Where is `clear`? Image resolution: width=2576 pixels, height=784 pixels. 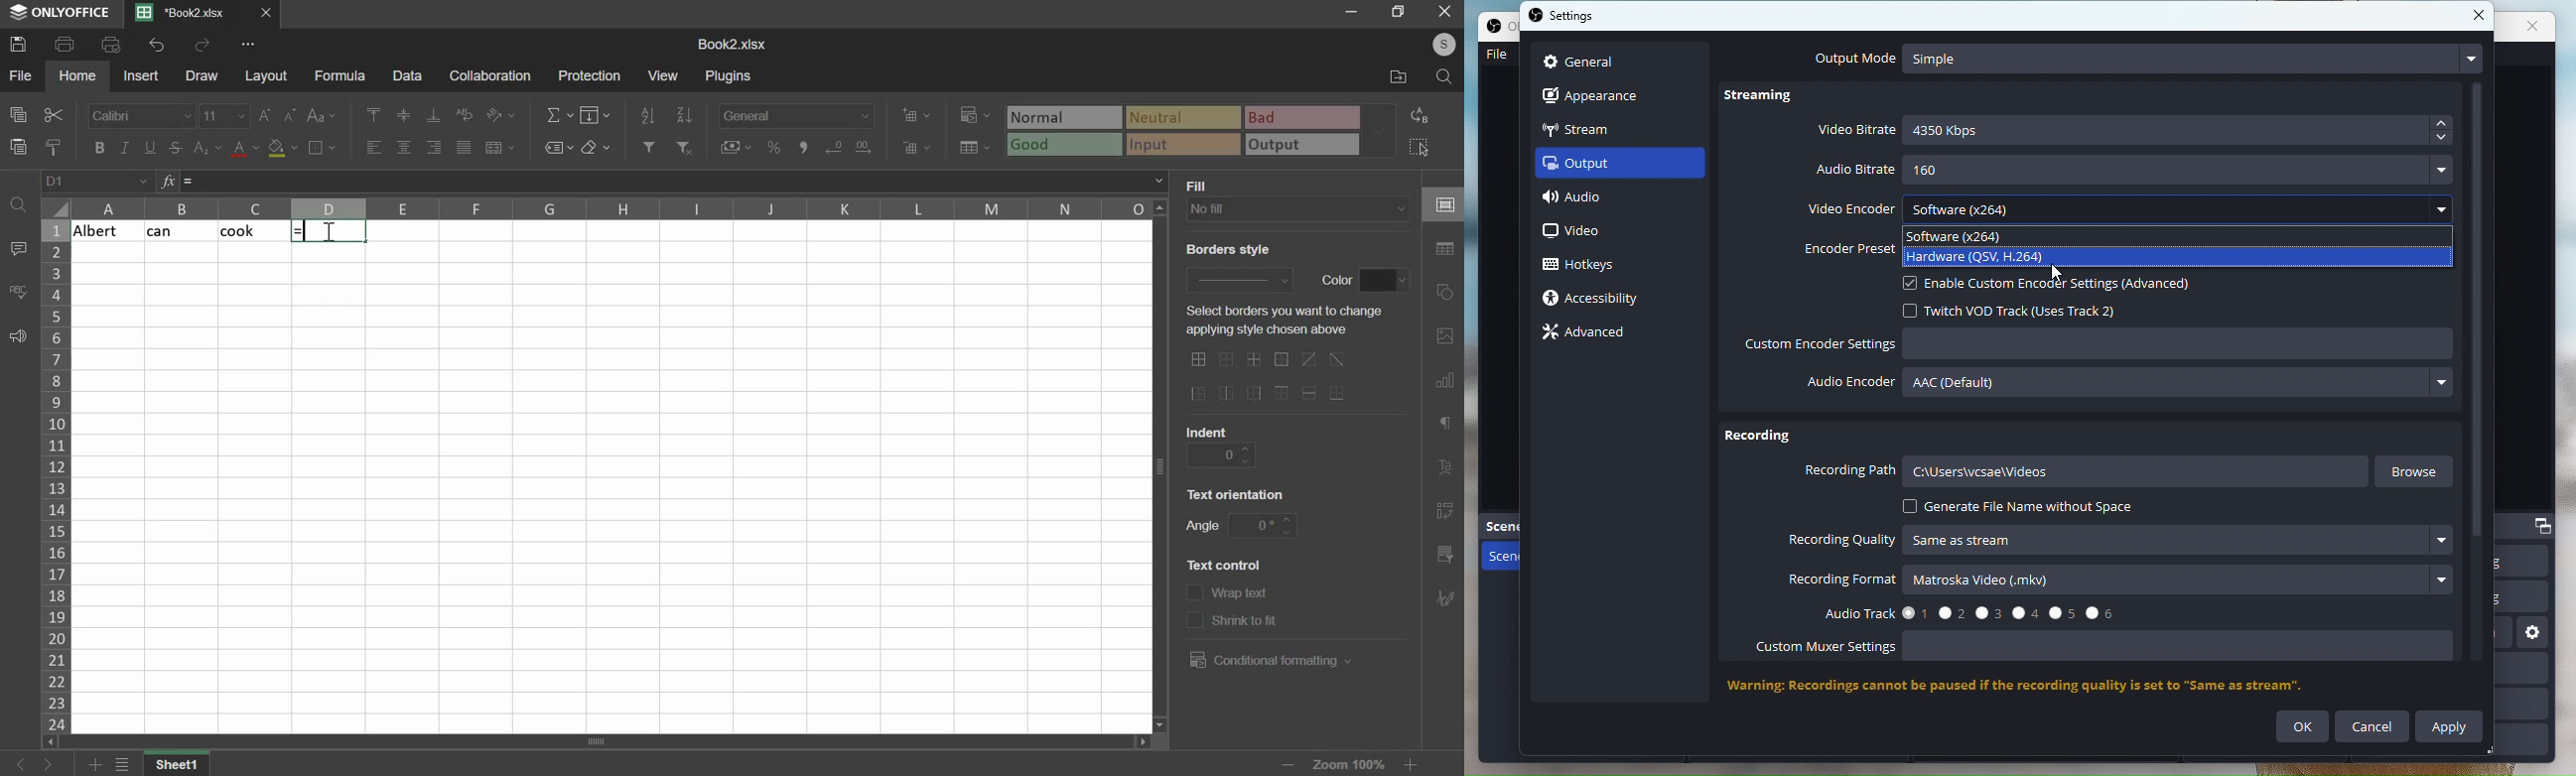
clear is located at coordinates (596, 147).